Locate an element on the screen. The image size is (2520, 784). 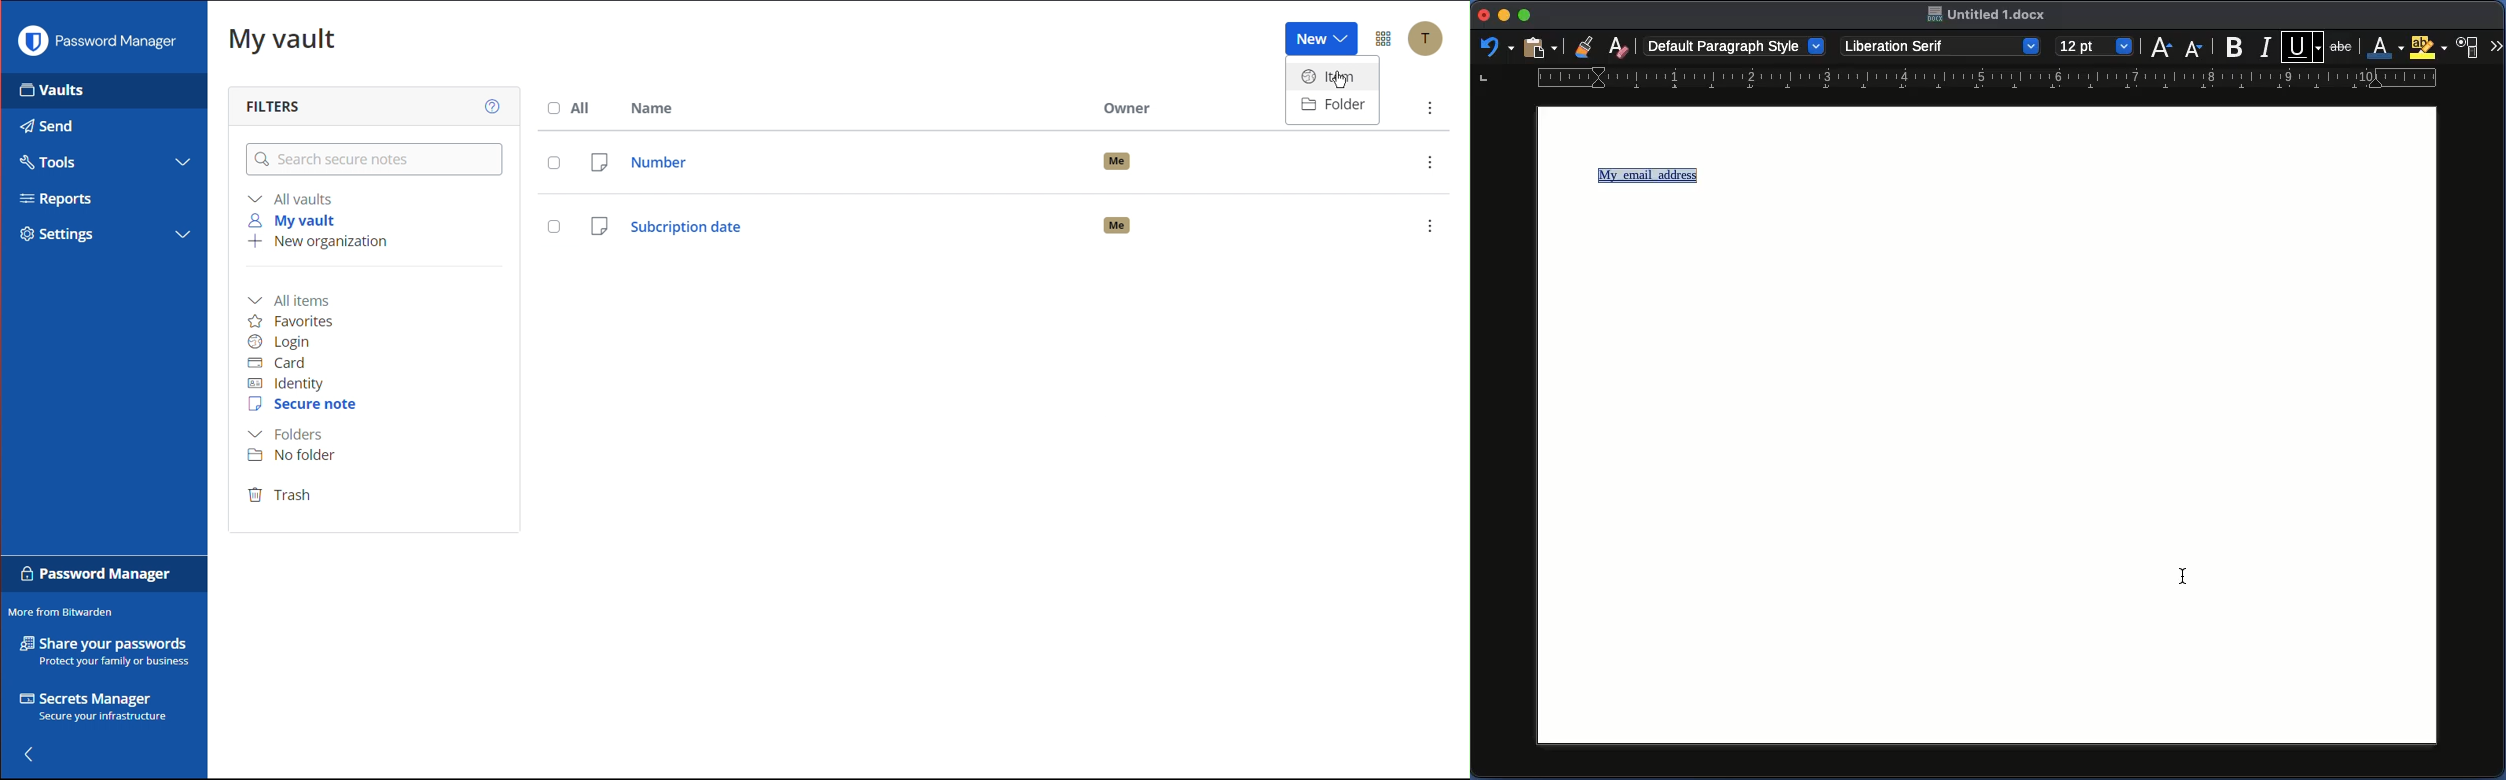
Clear formatting is located at coordinates (1620, 45).